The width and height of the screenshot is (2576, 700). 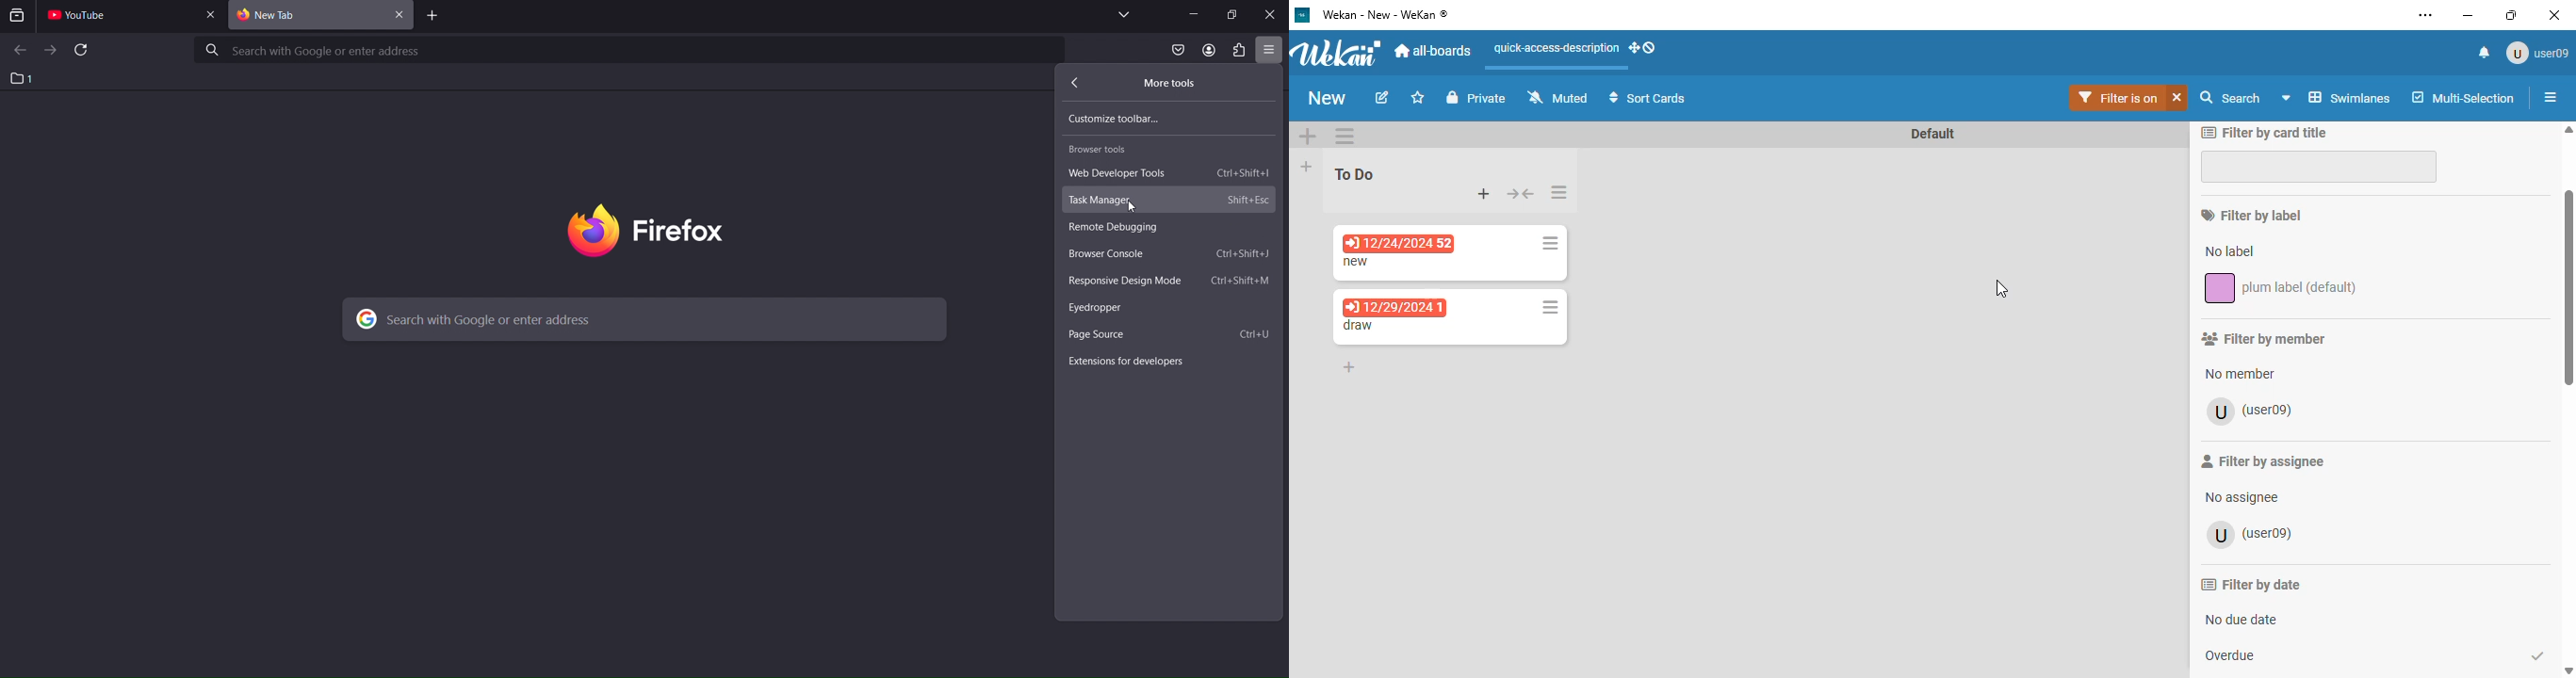 What do you see at coordinates (1255, 335) in the screenshot?
I see `Ctrl+U` at bounding box center [1255, 335].